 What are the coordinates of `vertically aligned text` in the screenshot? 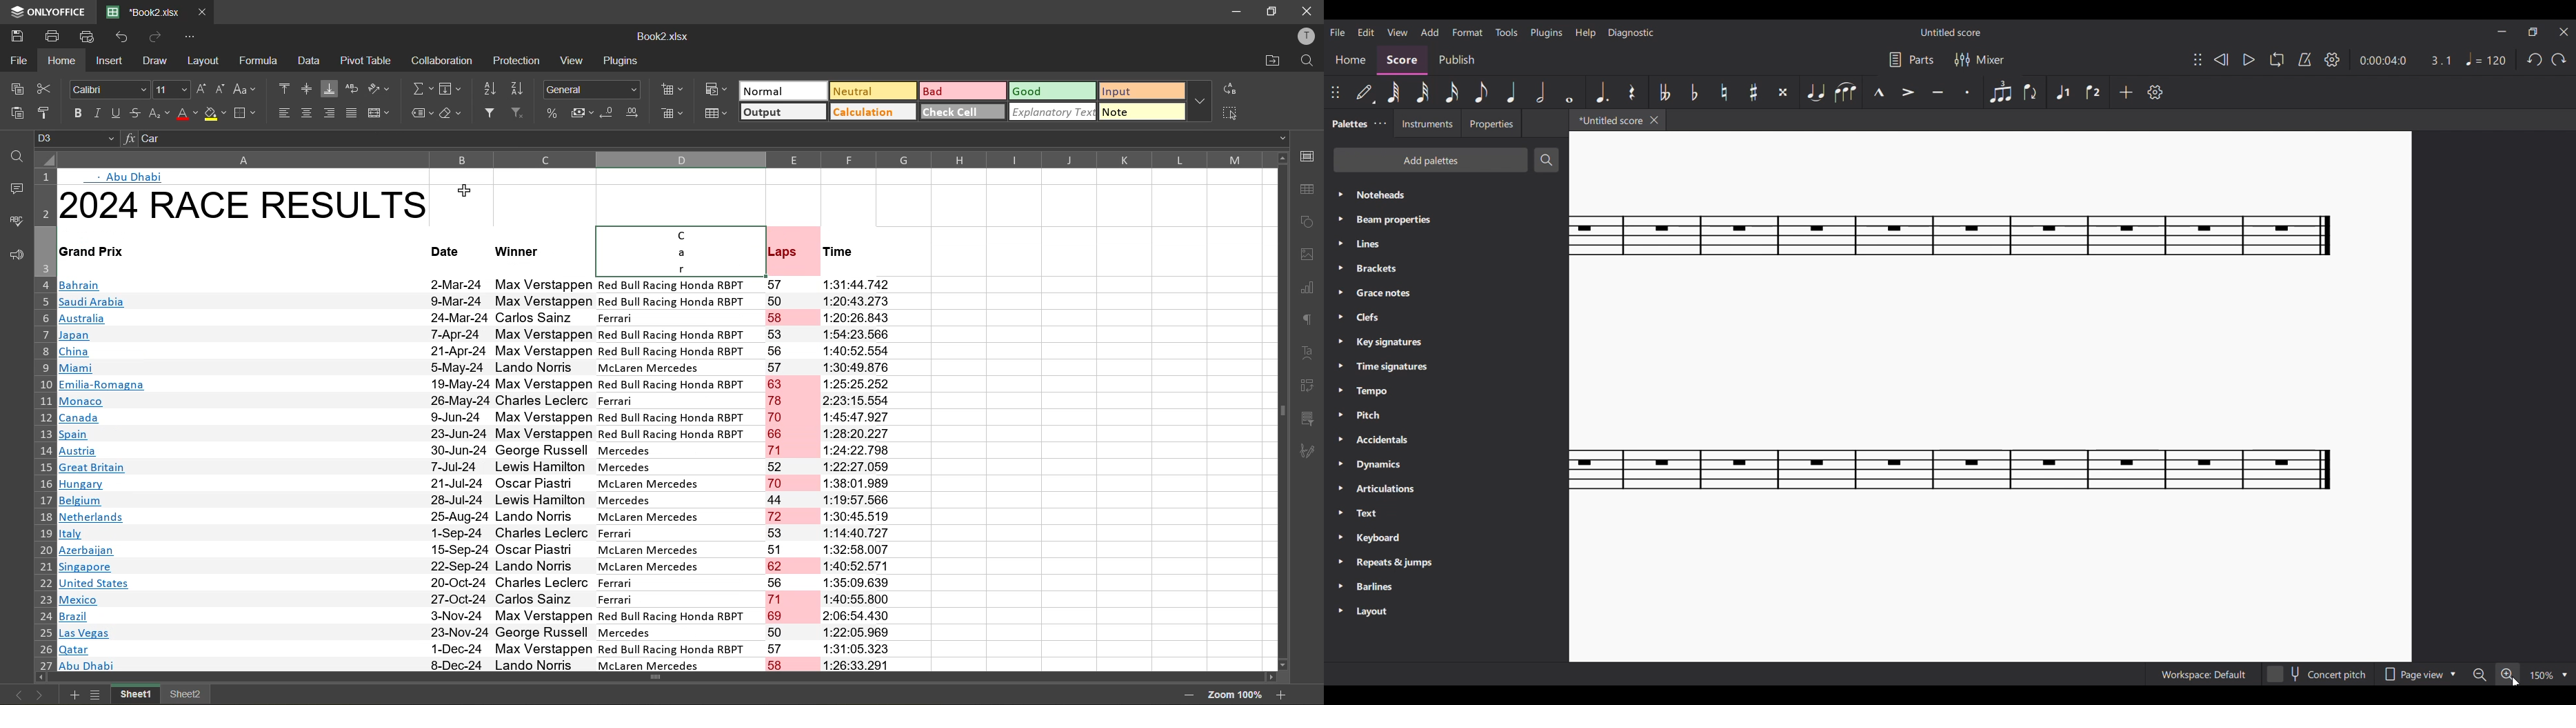 It's located at (699, 247).